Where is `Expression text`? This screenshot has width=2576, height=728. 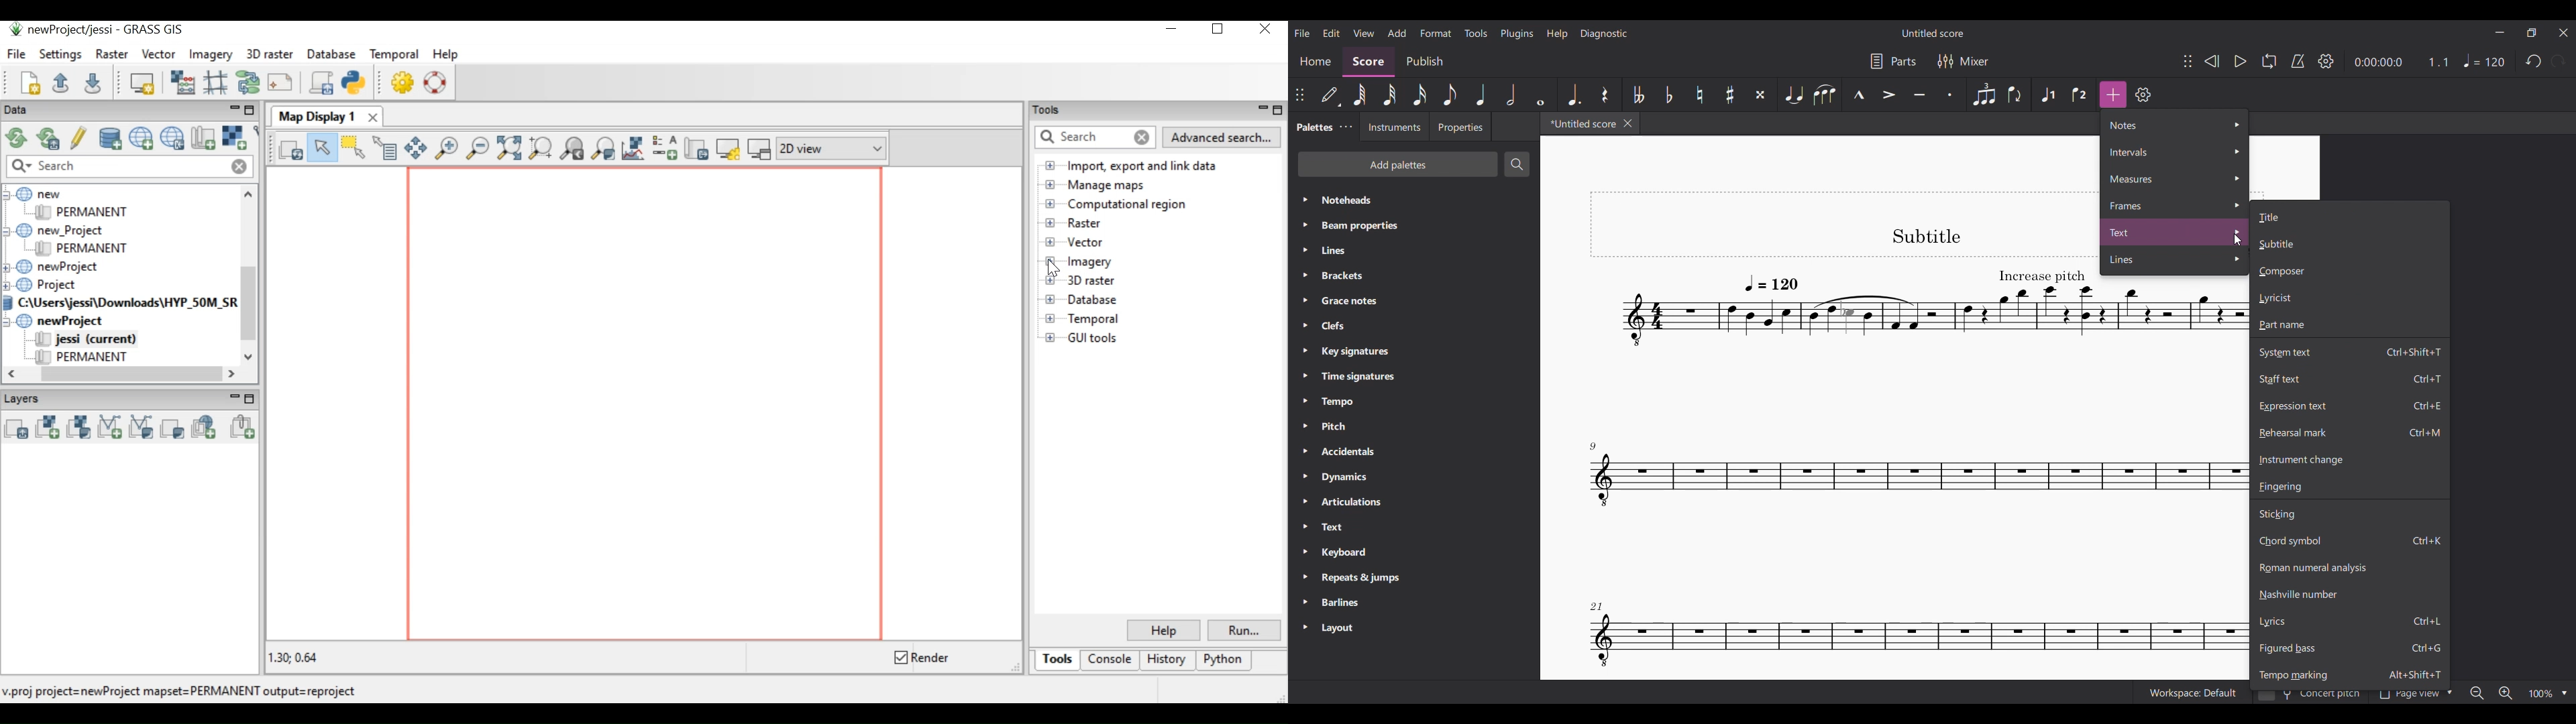
Expression text is located at coordinates (2350, 406).